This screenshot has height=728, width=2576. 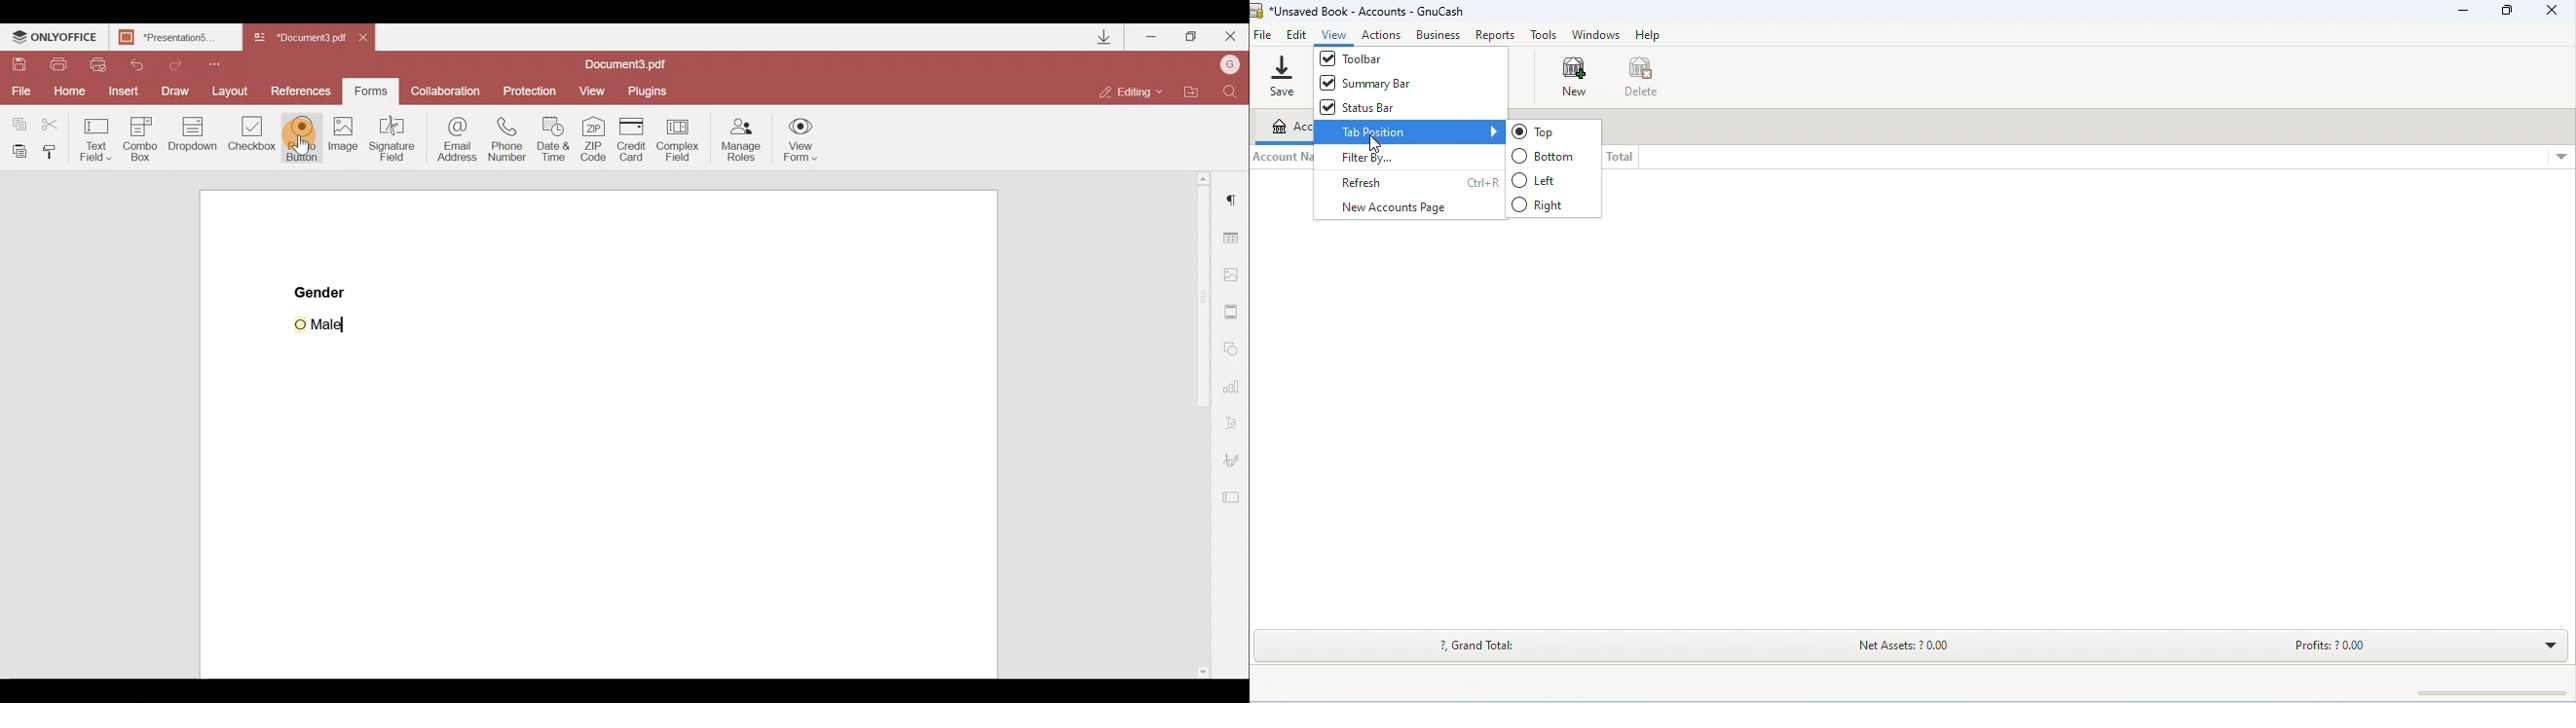 What do you see at coordinates (449, 90) in the screenshot?
I see `Collaboration` at bounding box center [449, 90].